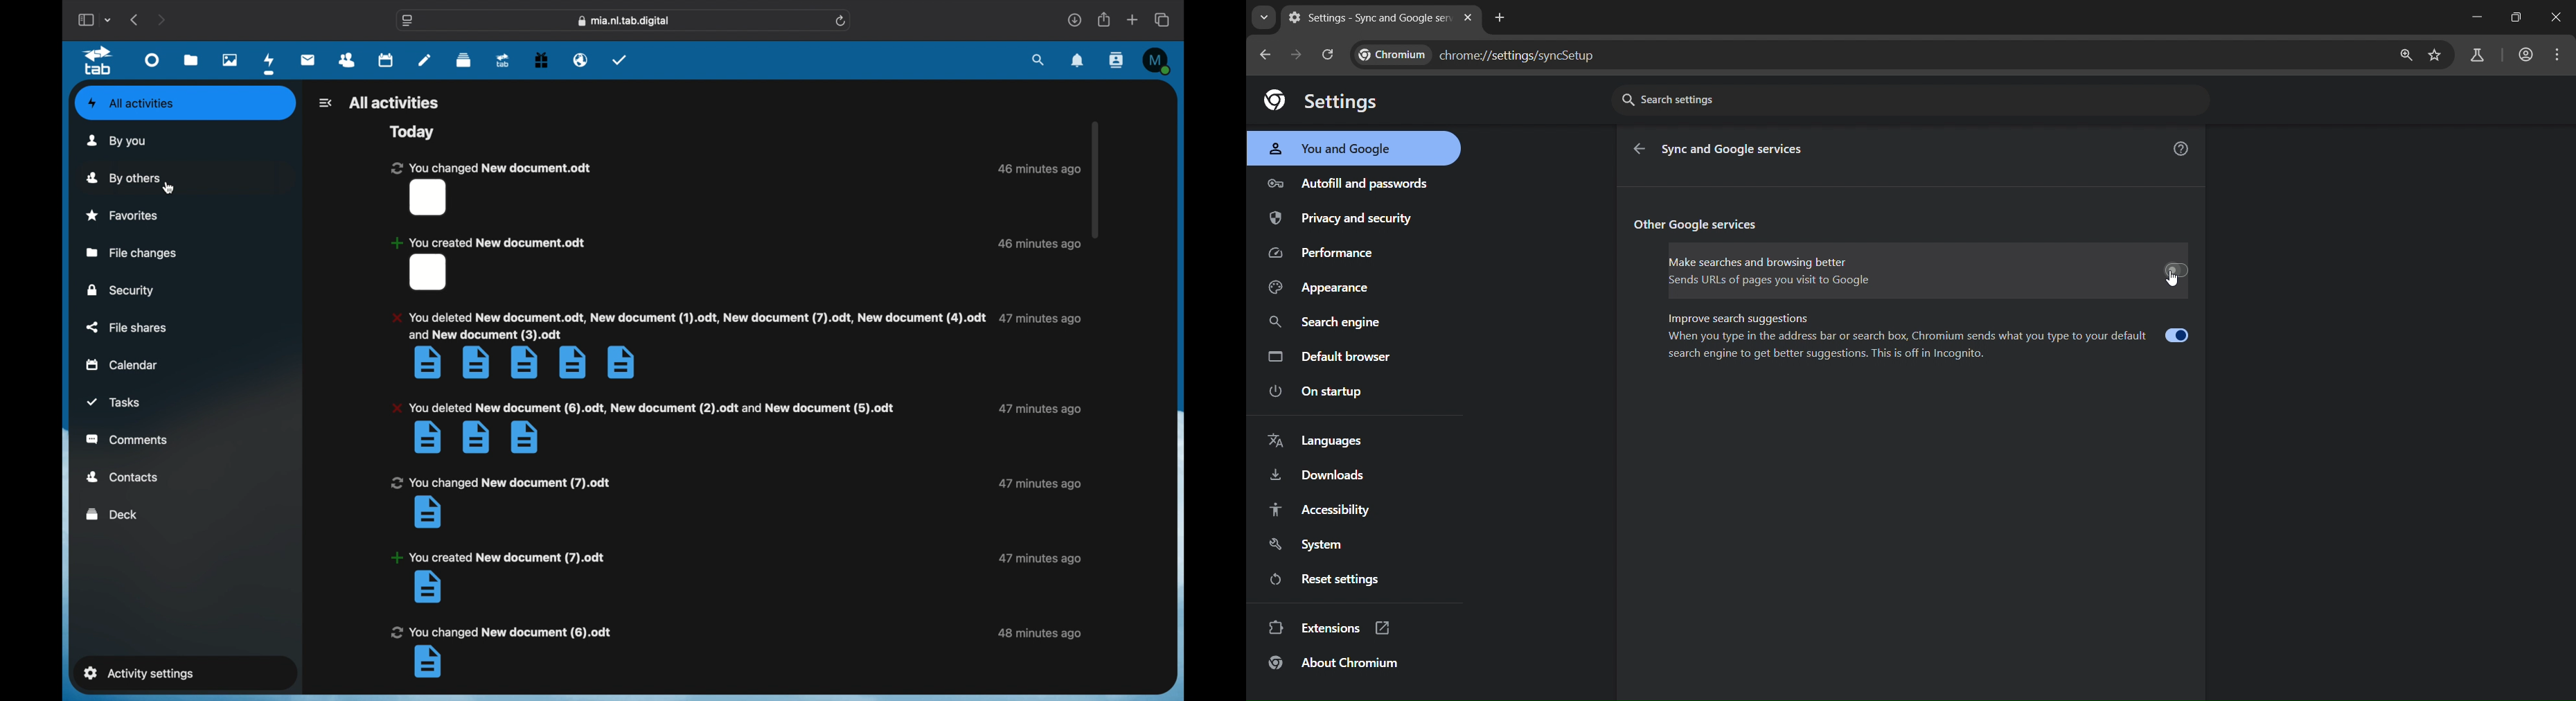 The image size is (2576, 728). Describe the element at coordinates (620, 60) in the screenshot. I see `tasks` at that location.